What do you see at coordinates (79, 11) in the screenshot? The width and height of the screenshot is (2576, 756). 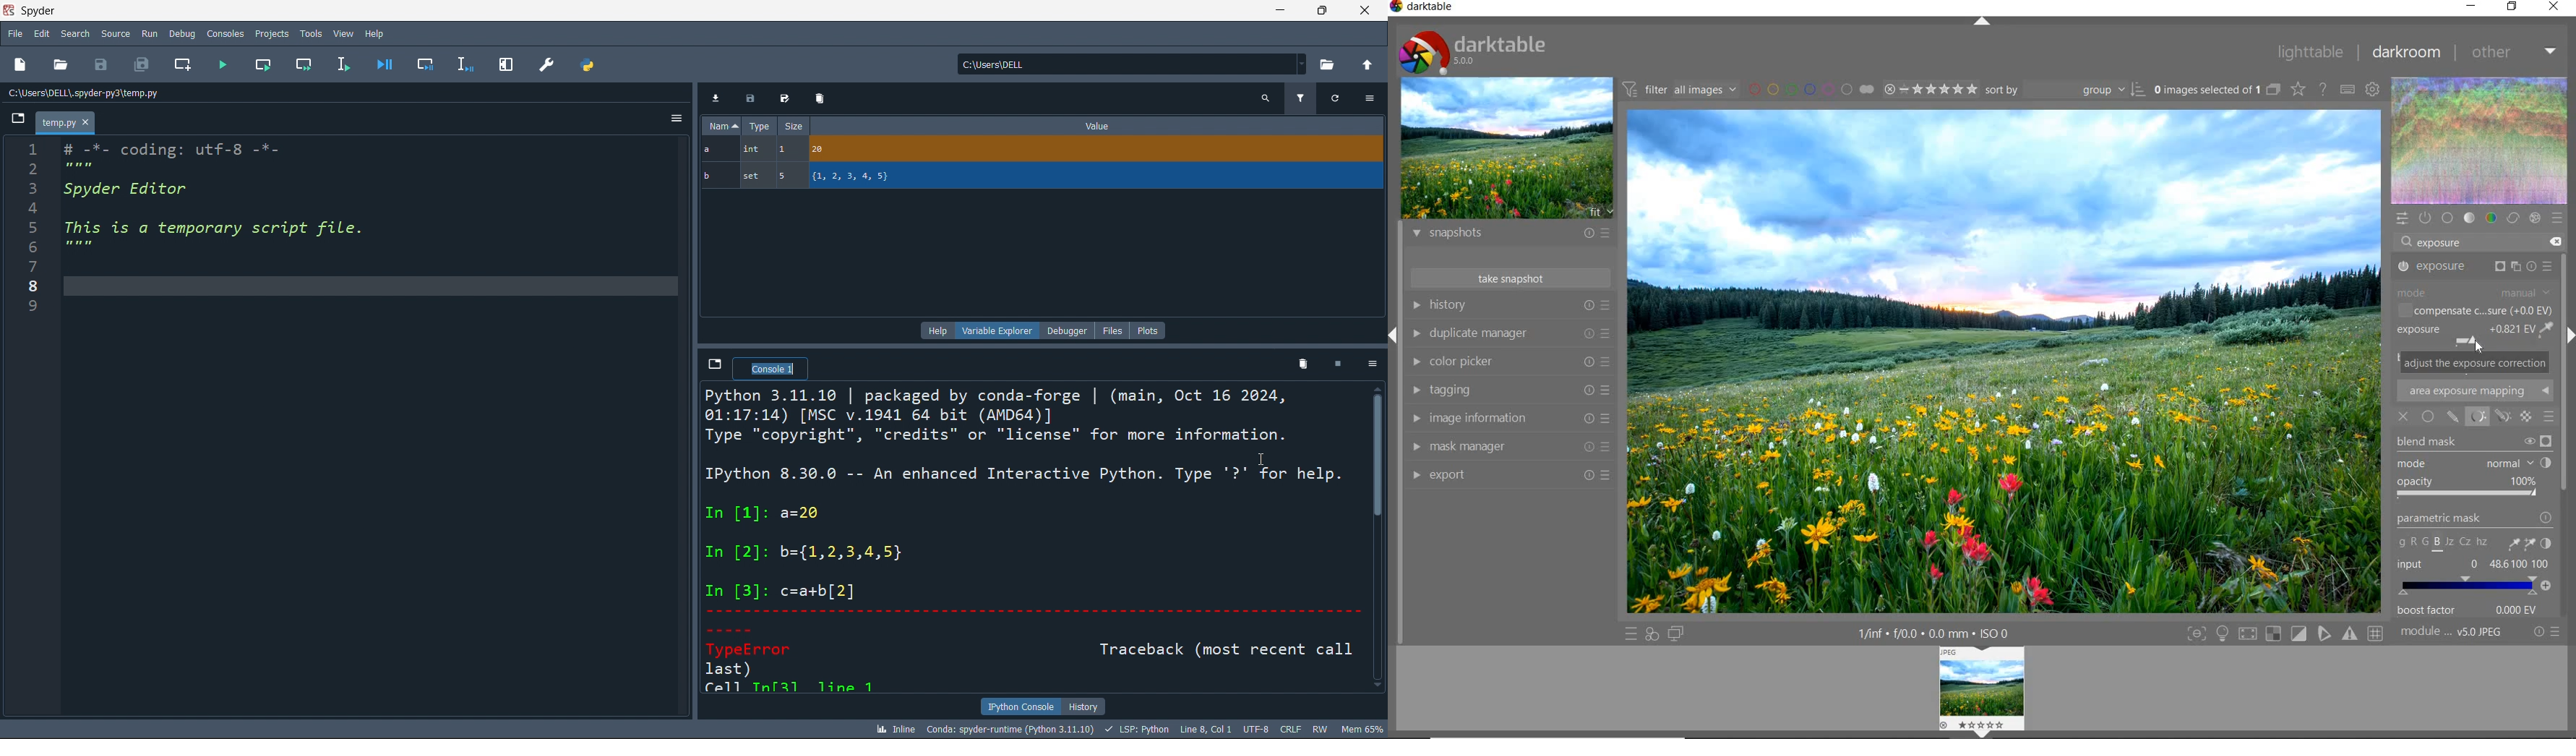 I see `Spyder` at bounding box center [79, 11].